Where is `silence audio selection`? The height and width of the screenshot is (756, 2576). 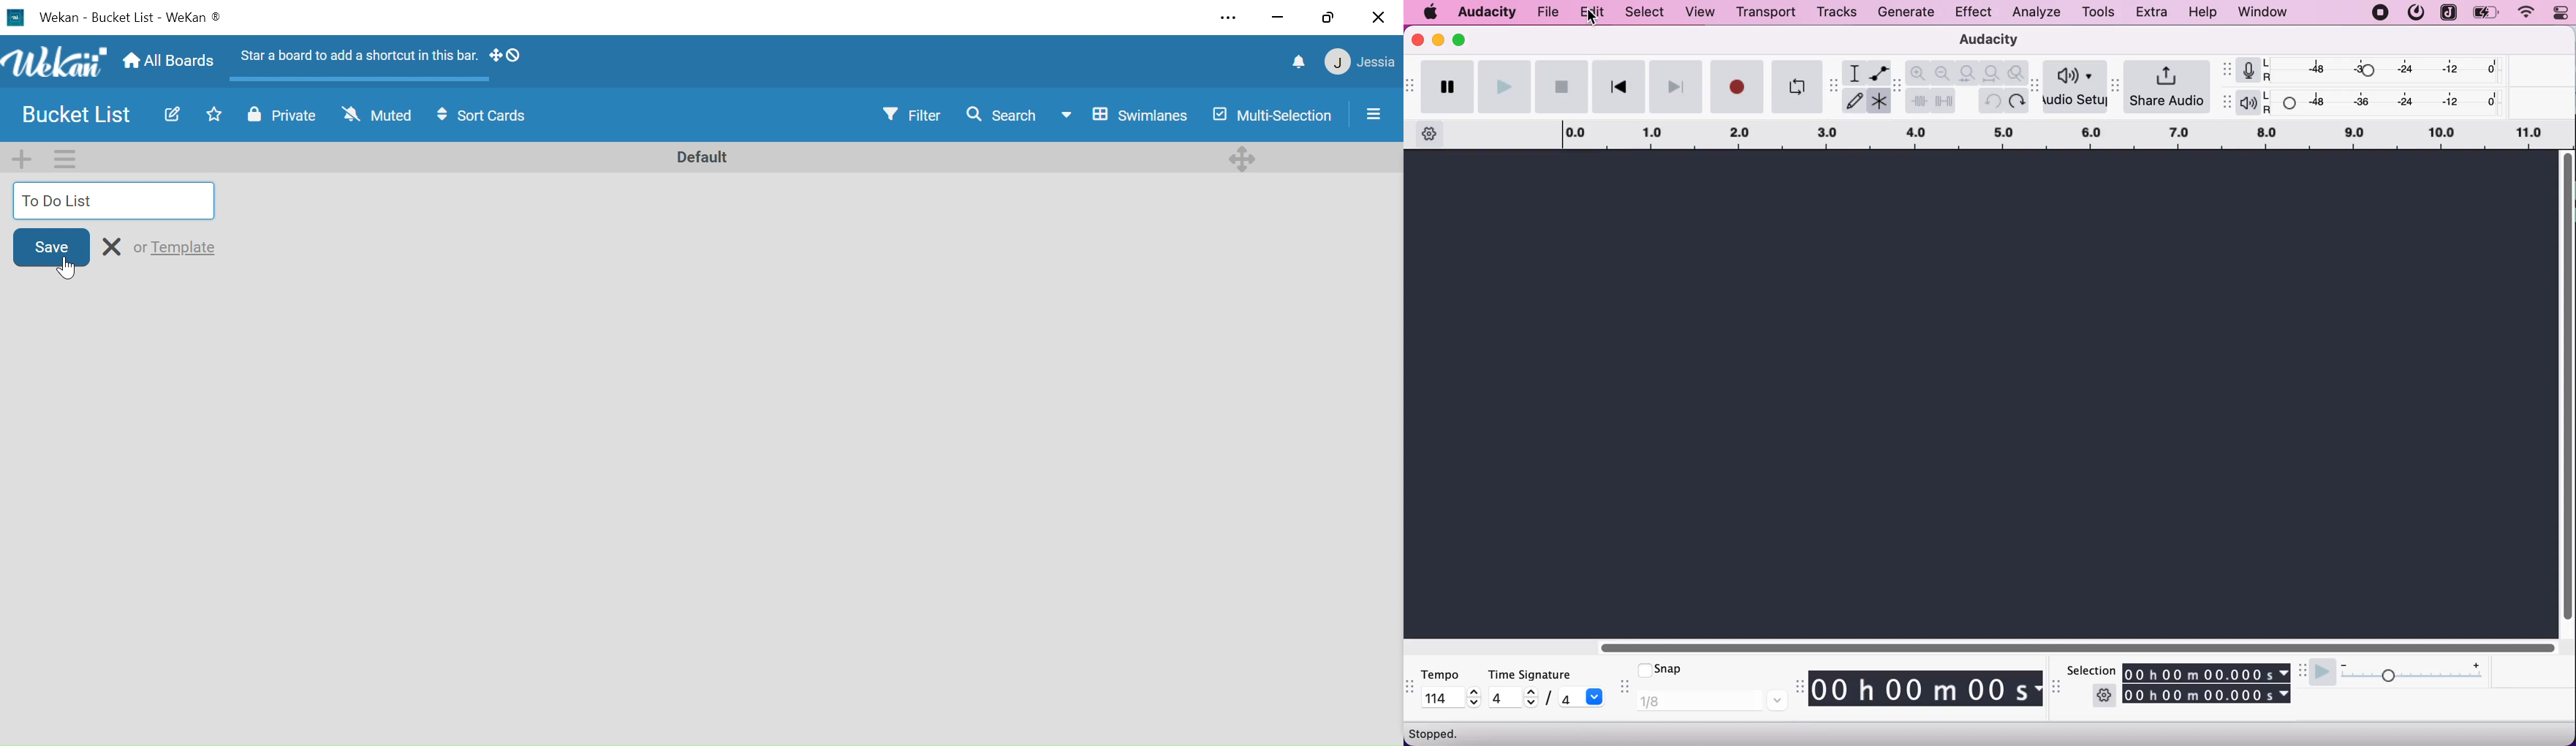
silence audio selection is located at coordinates (1945, 101).